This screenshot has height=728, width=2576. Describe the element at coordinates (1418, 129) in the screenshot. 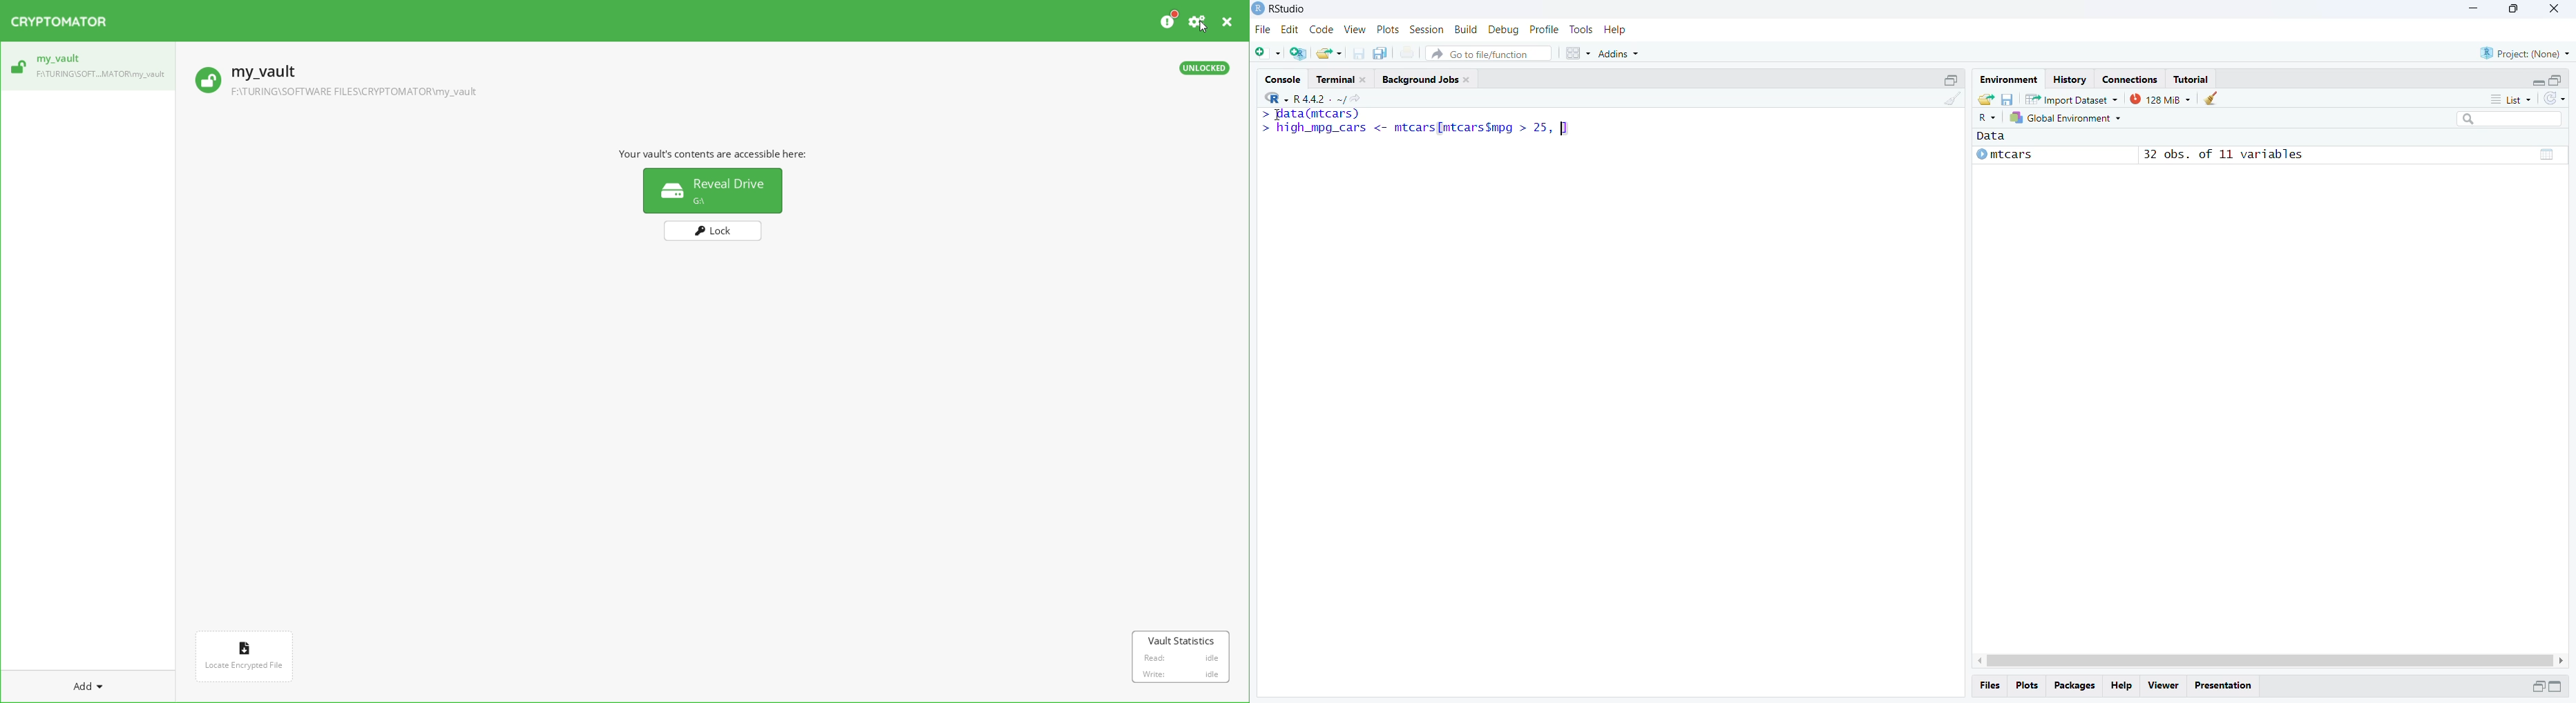

I see `high_mpg_cars <- mtcars|mtcarsSmpg > 25 ]` at that location.